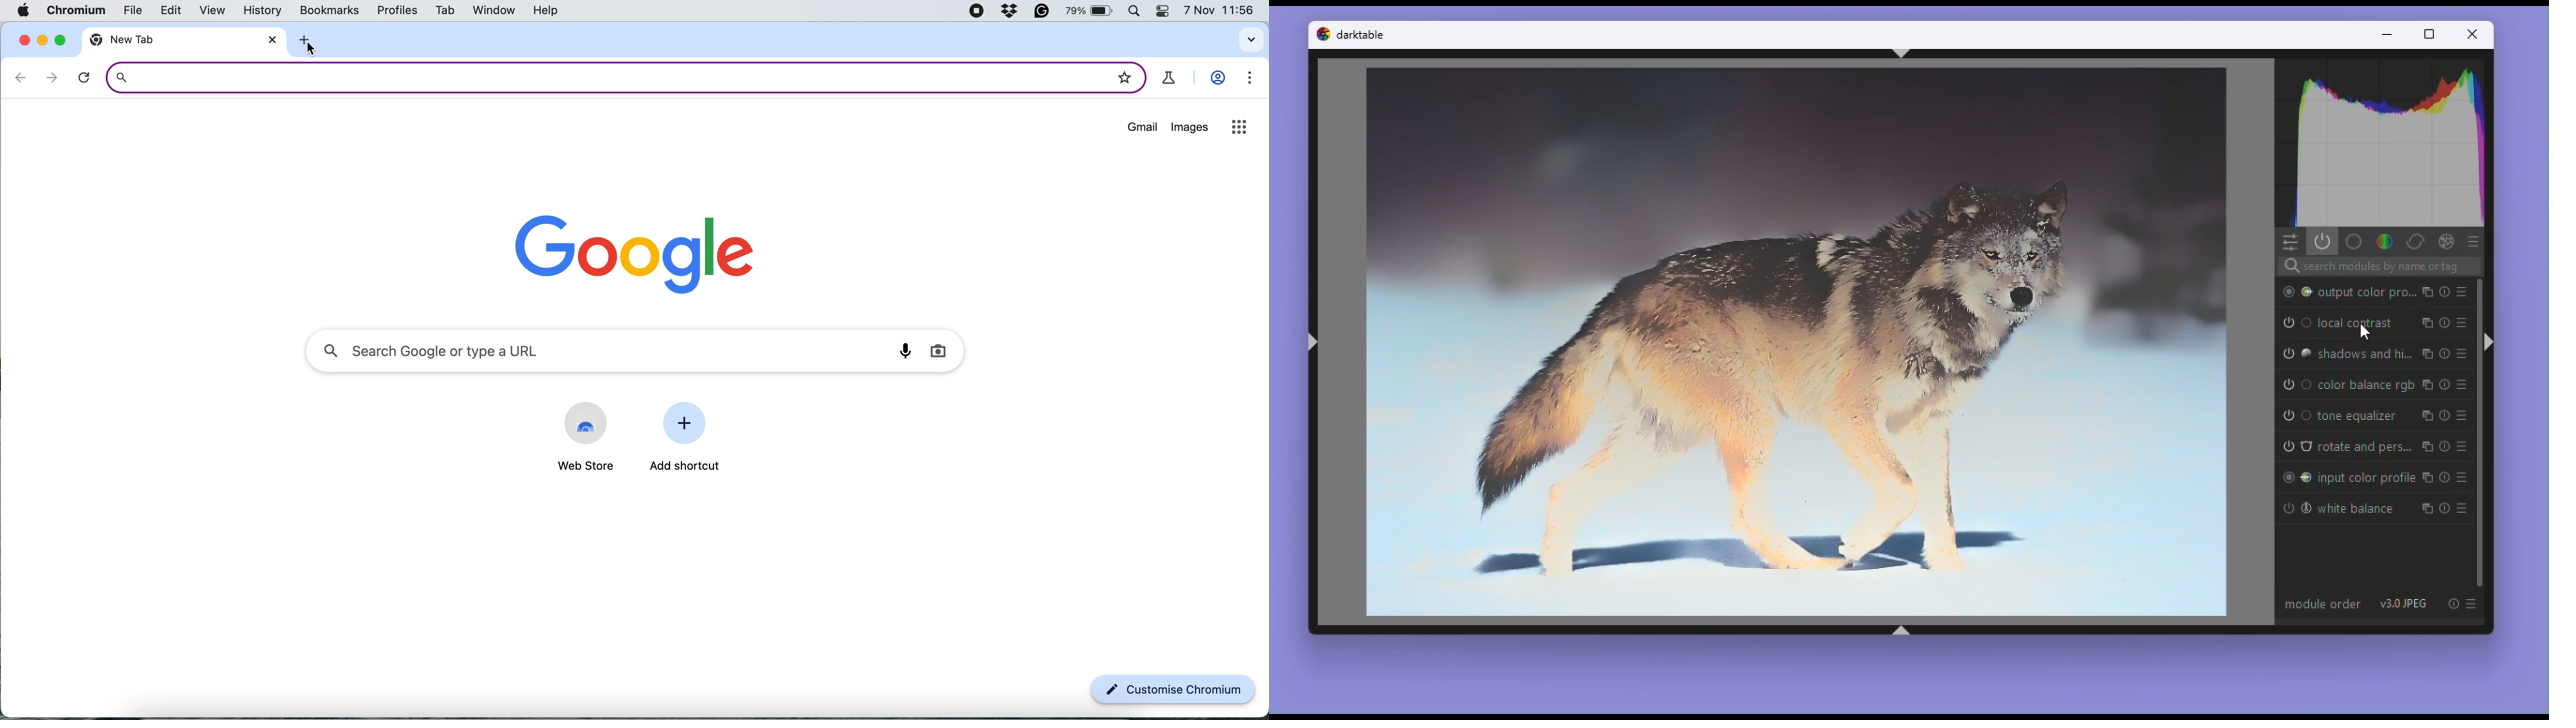 This screenshot has height=728, width=2576. I want to click on bookmark, so click(1125, 74).